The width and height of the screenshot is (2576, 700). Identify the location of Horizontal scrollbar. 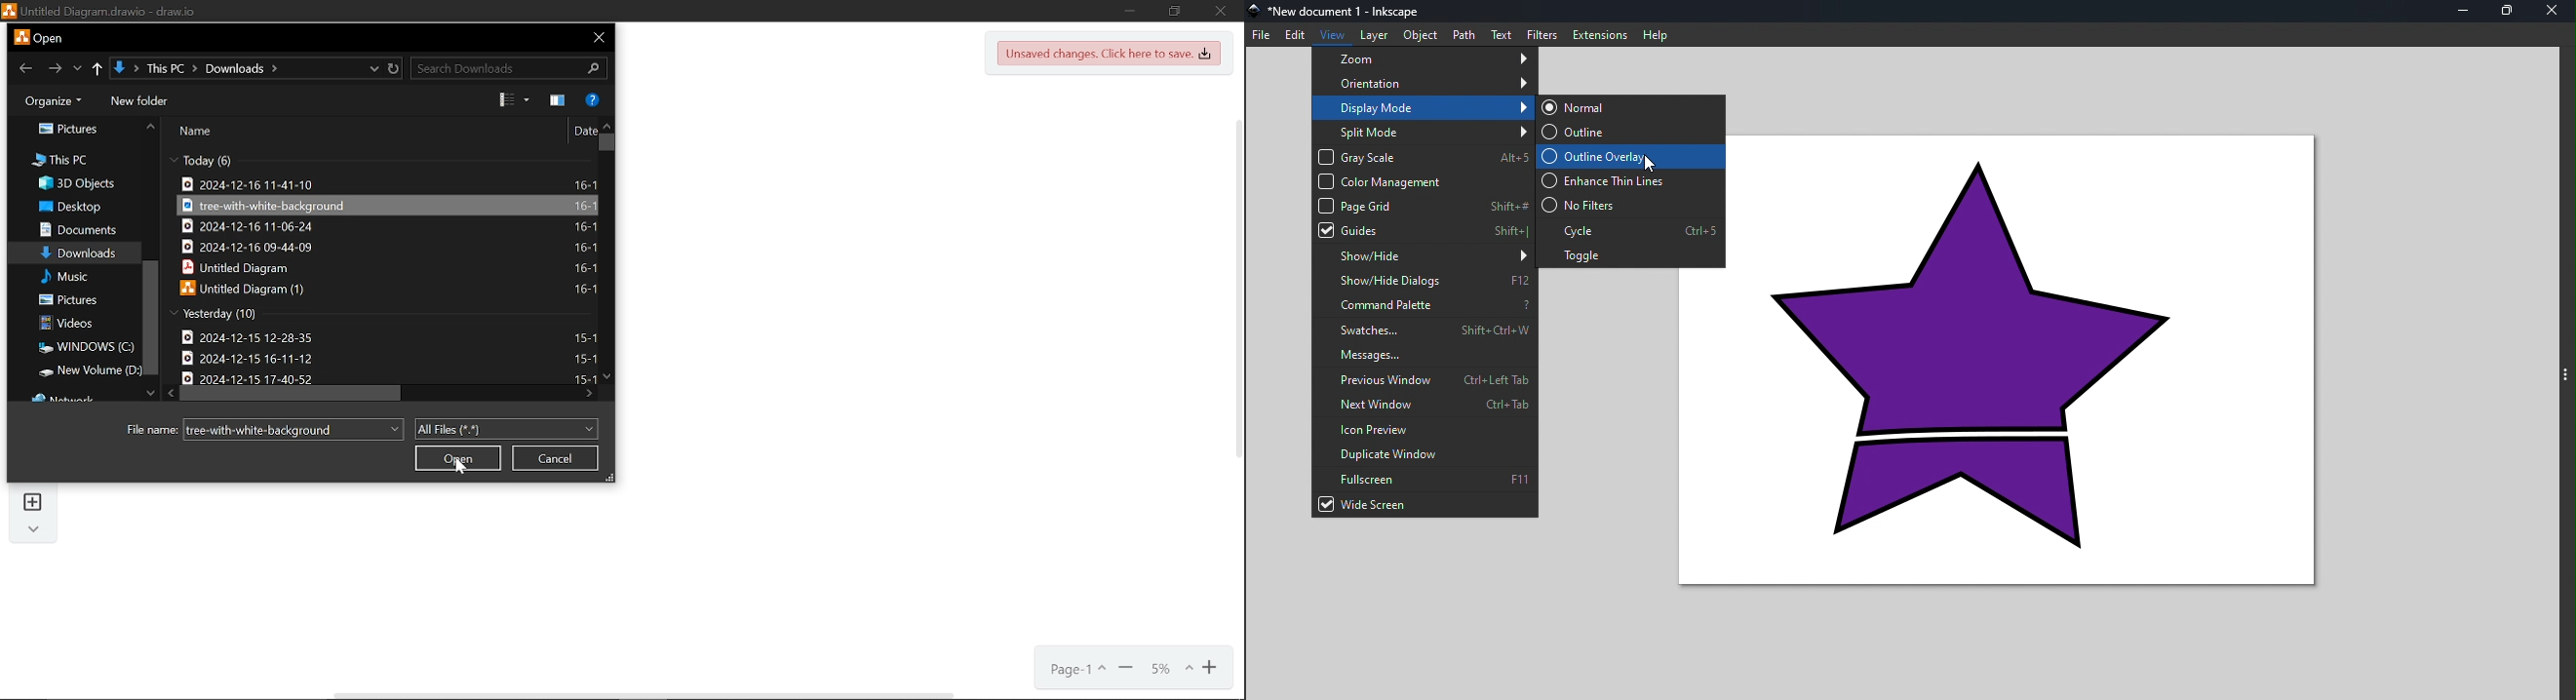
(294, 394).